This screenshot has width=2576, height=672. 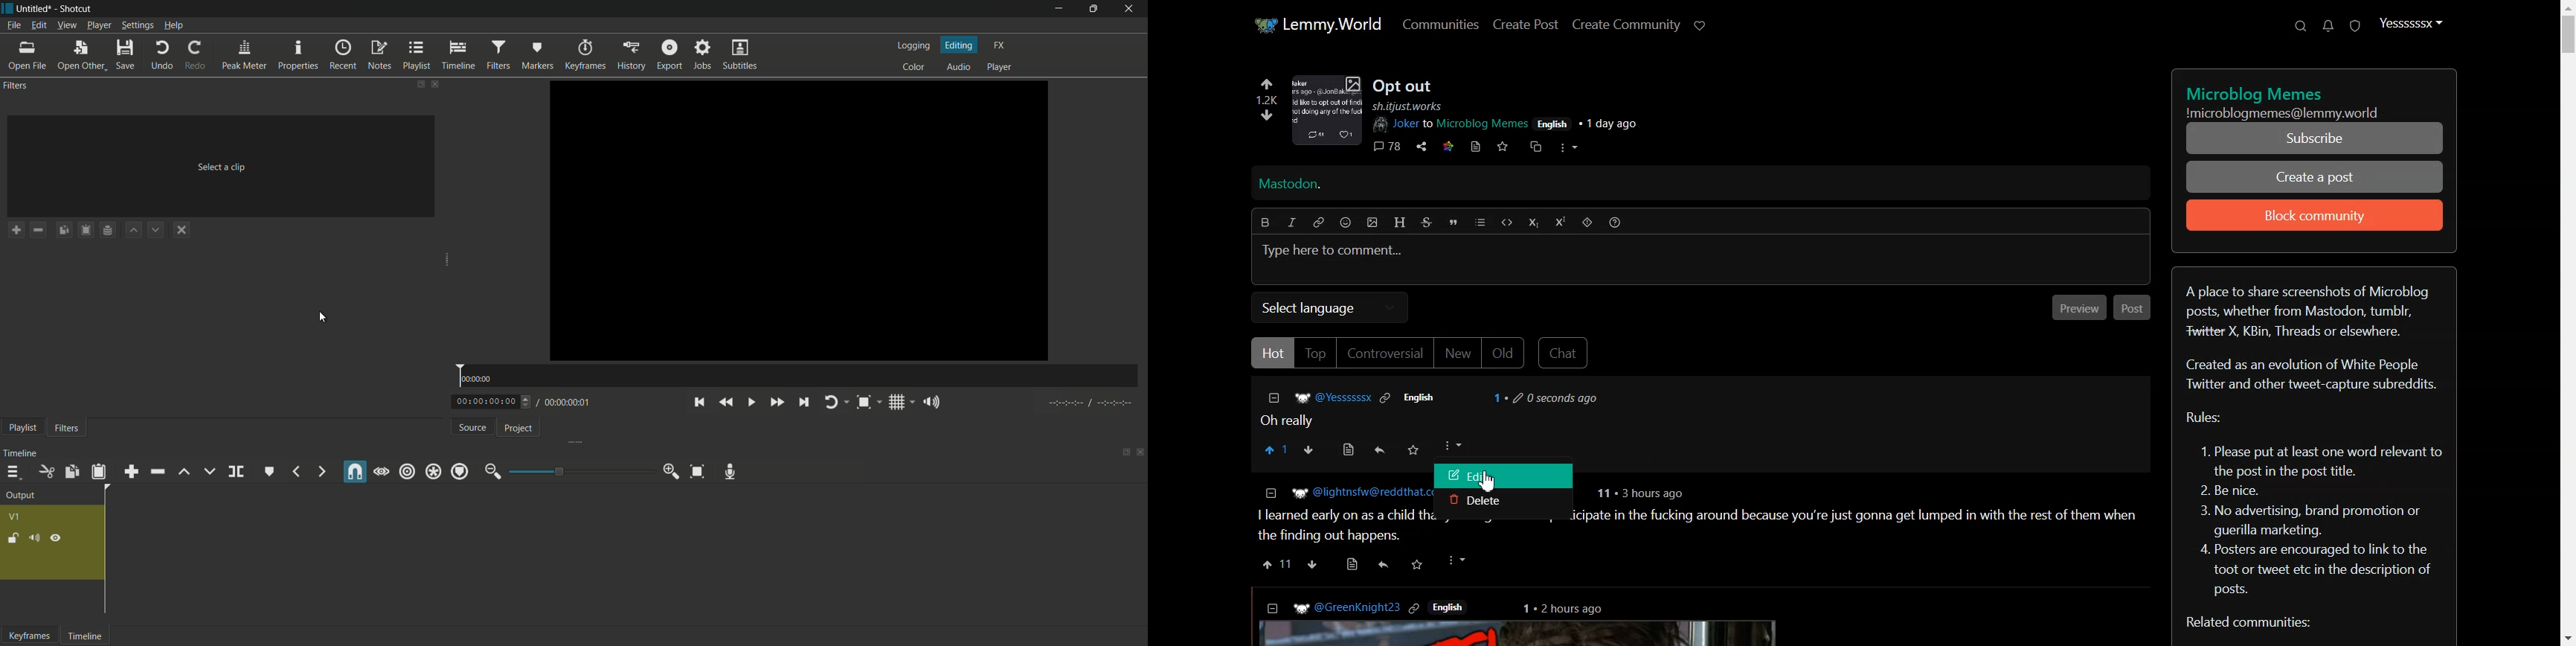 What do you see at coordinates (38, 230) in the screenshot?
I see `remove filter` at bounding box center [38, 230].